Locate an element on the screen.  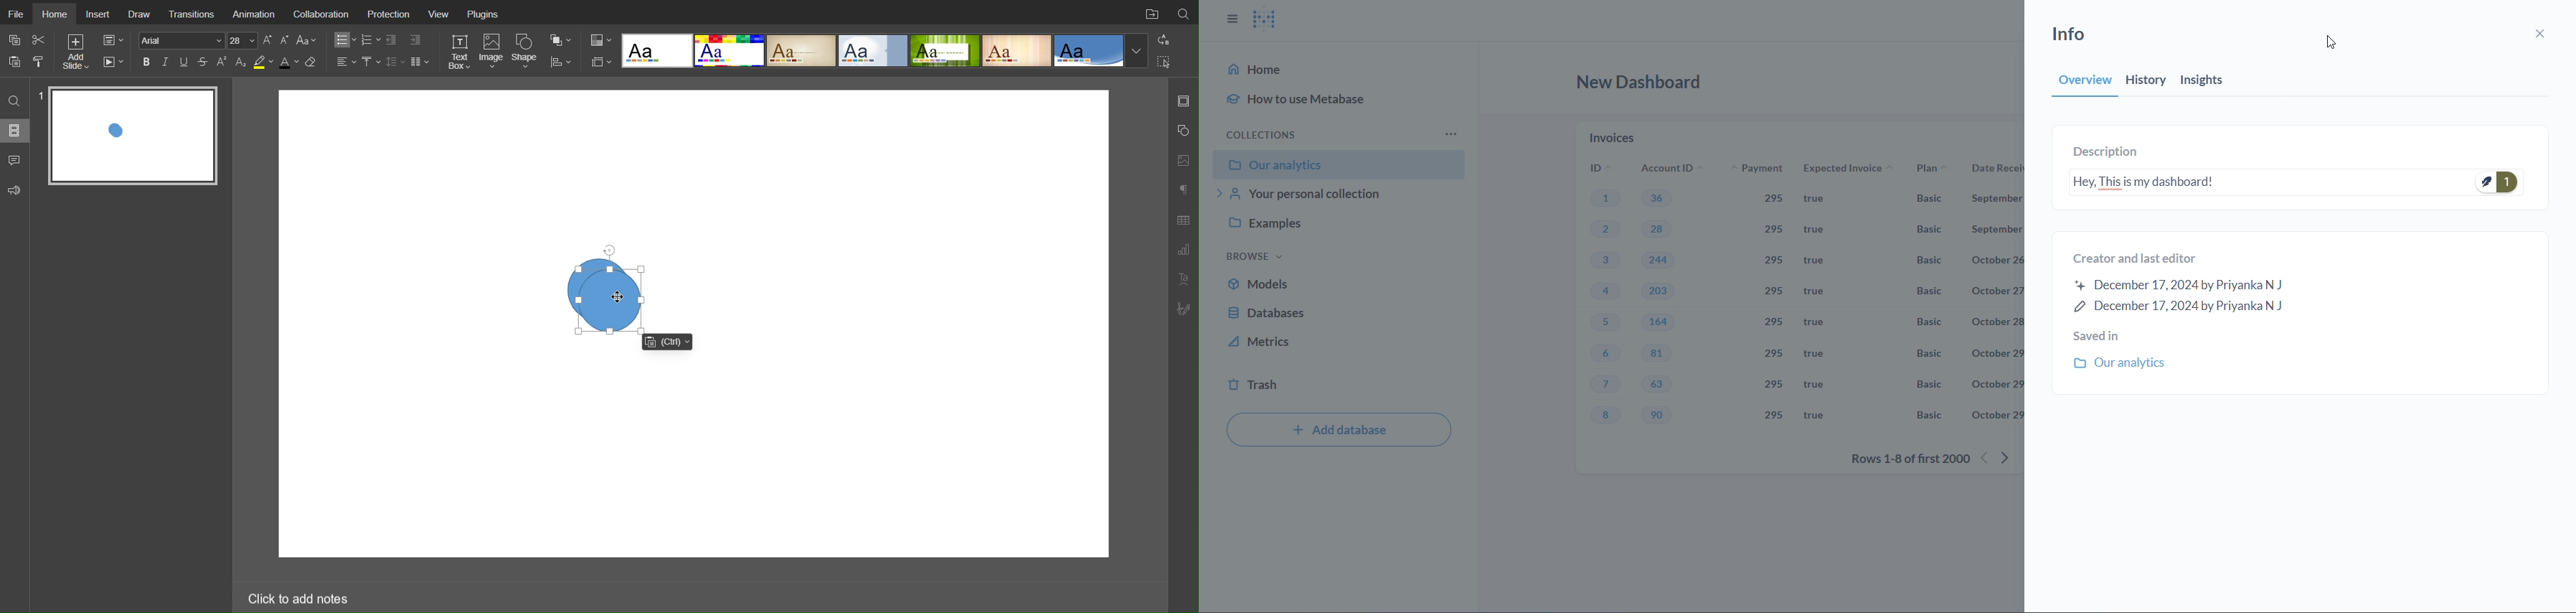
8 is located at coordinates (1610, 417).